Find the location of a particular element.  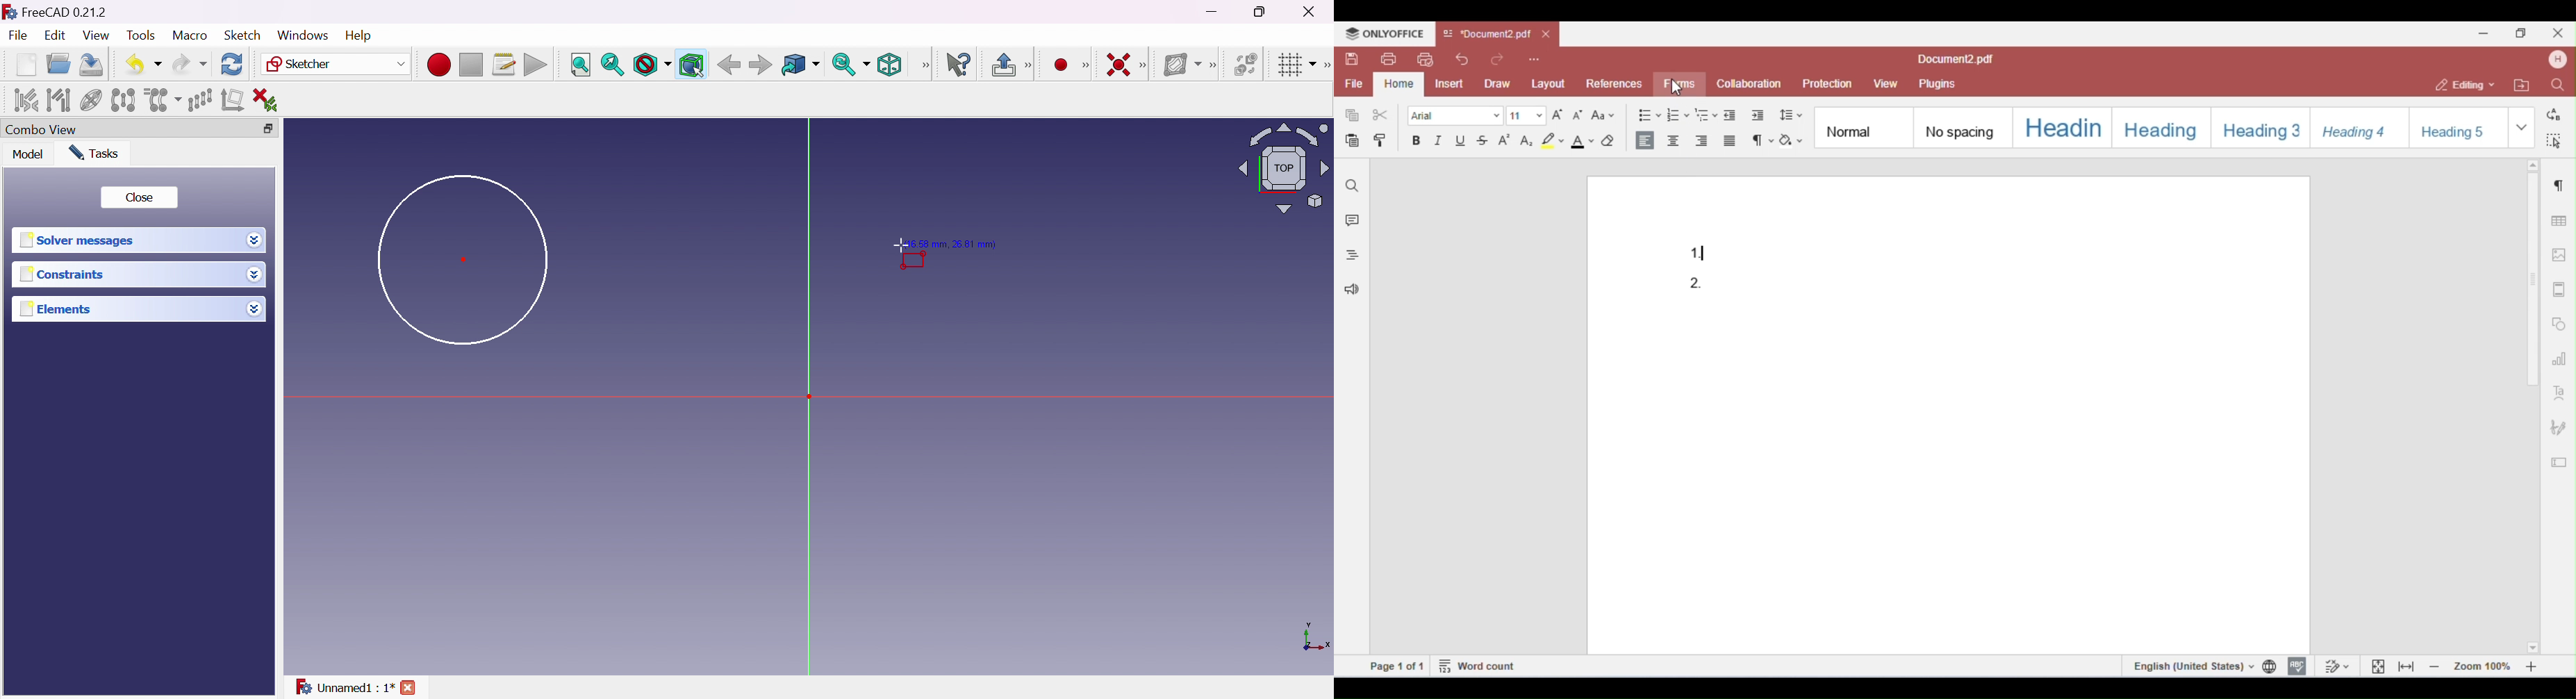

Refresh is located at coordinates (232, 63).